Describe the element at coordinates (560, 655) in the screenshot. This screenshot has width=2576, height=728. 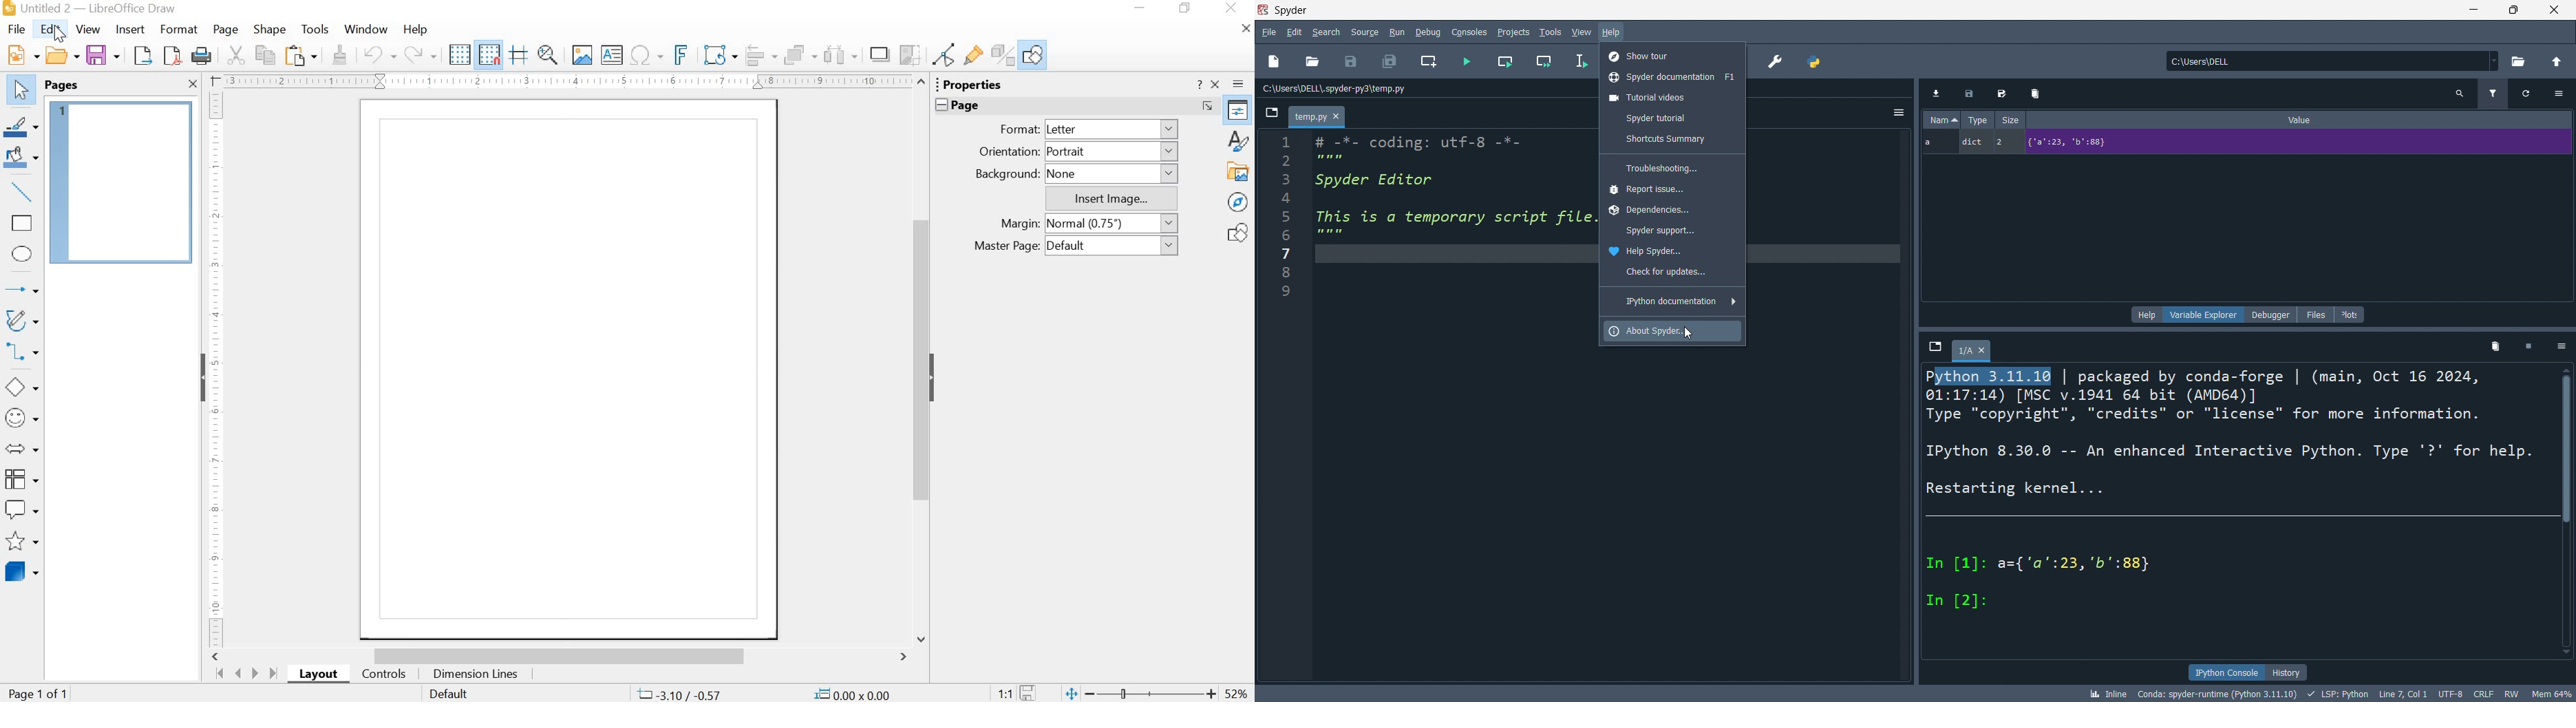
I see `scrollbar` at that location.